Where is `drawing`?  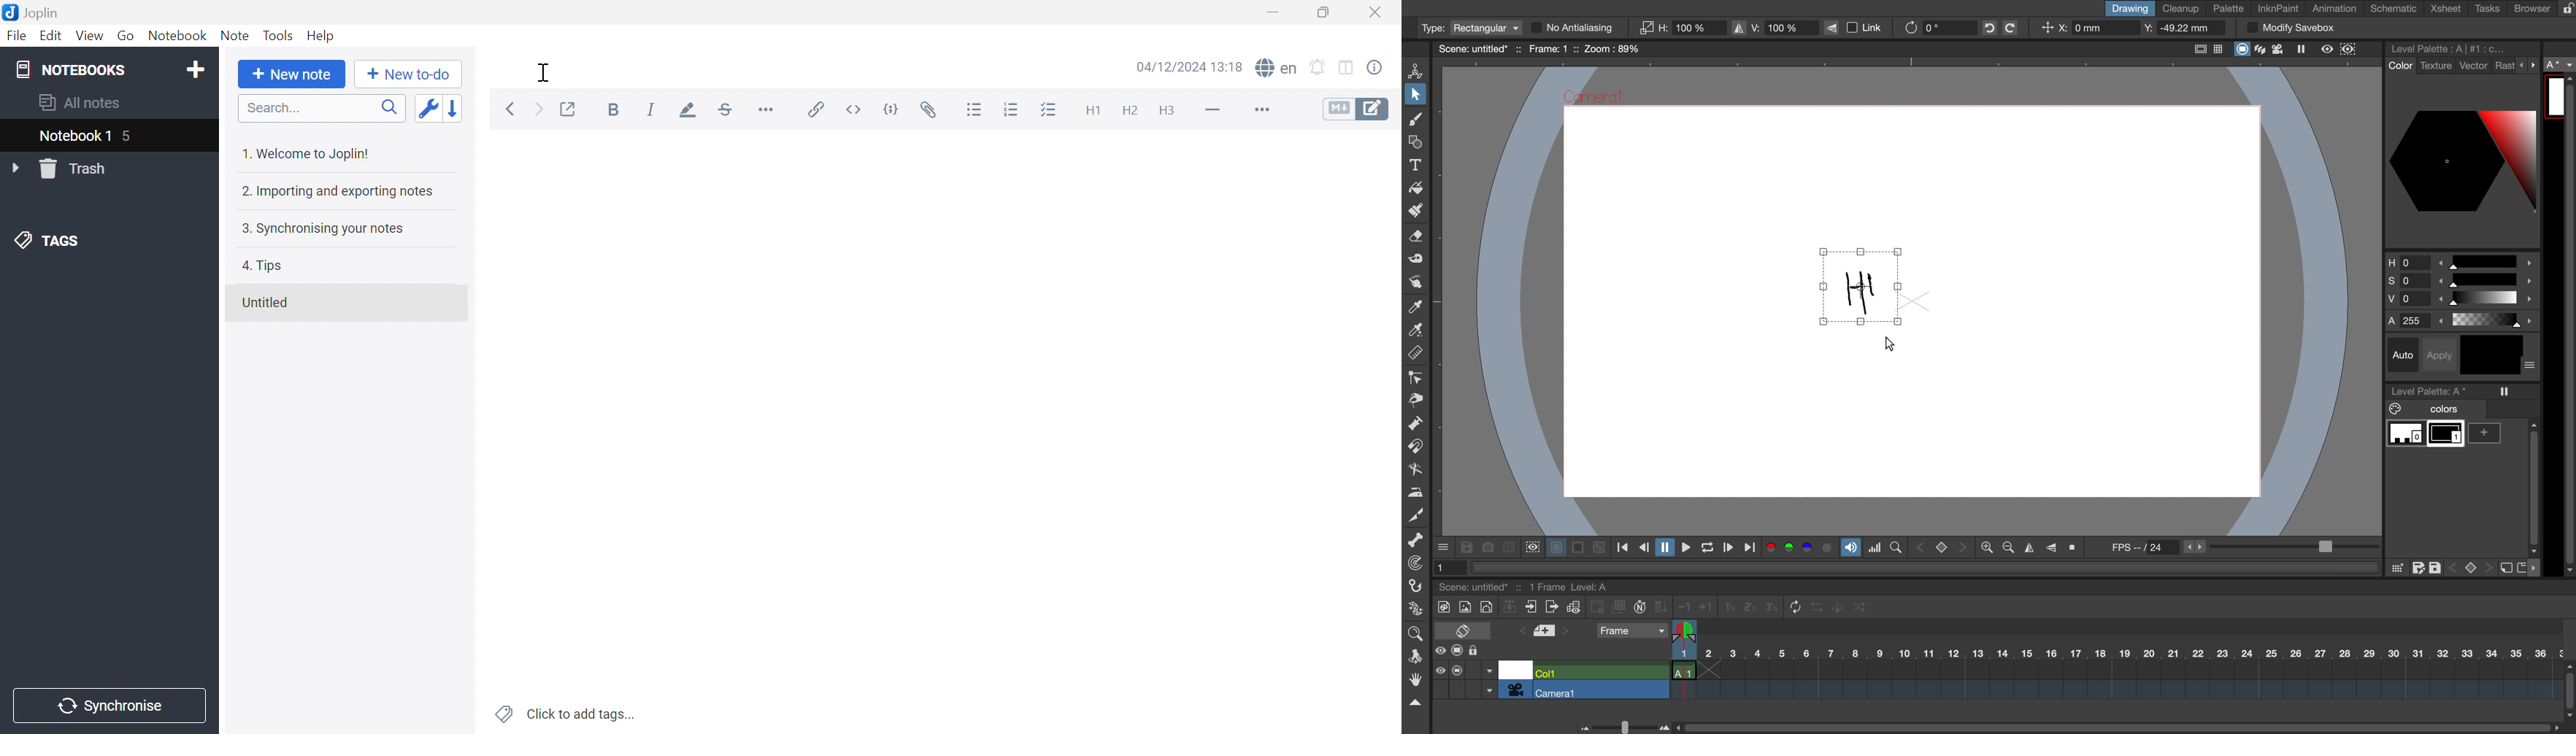
drawing is located at coordinates (2129, 9).